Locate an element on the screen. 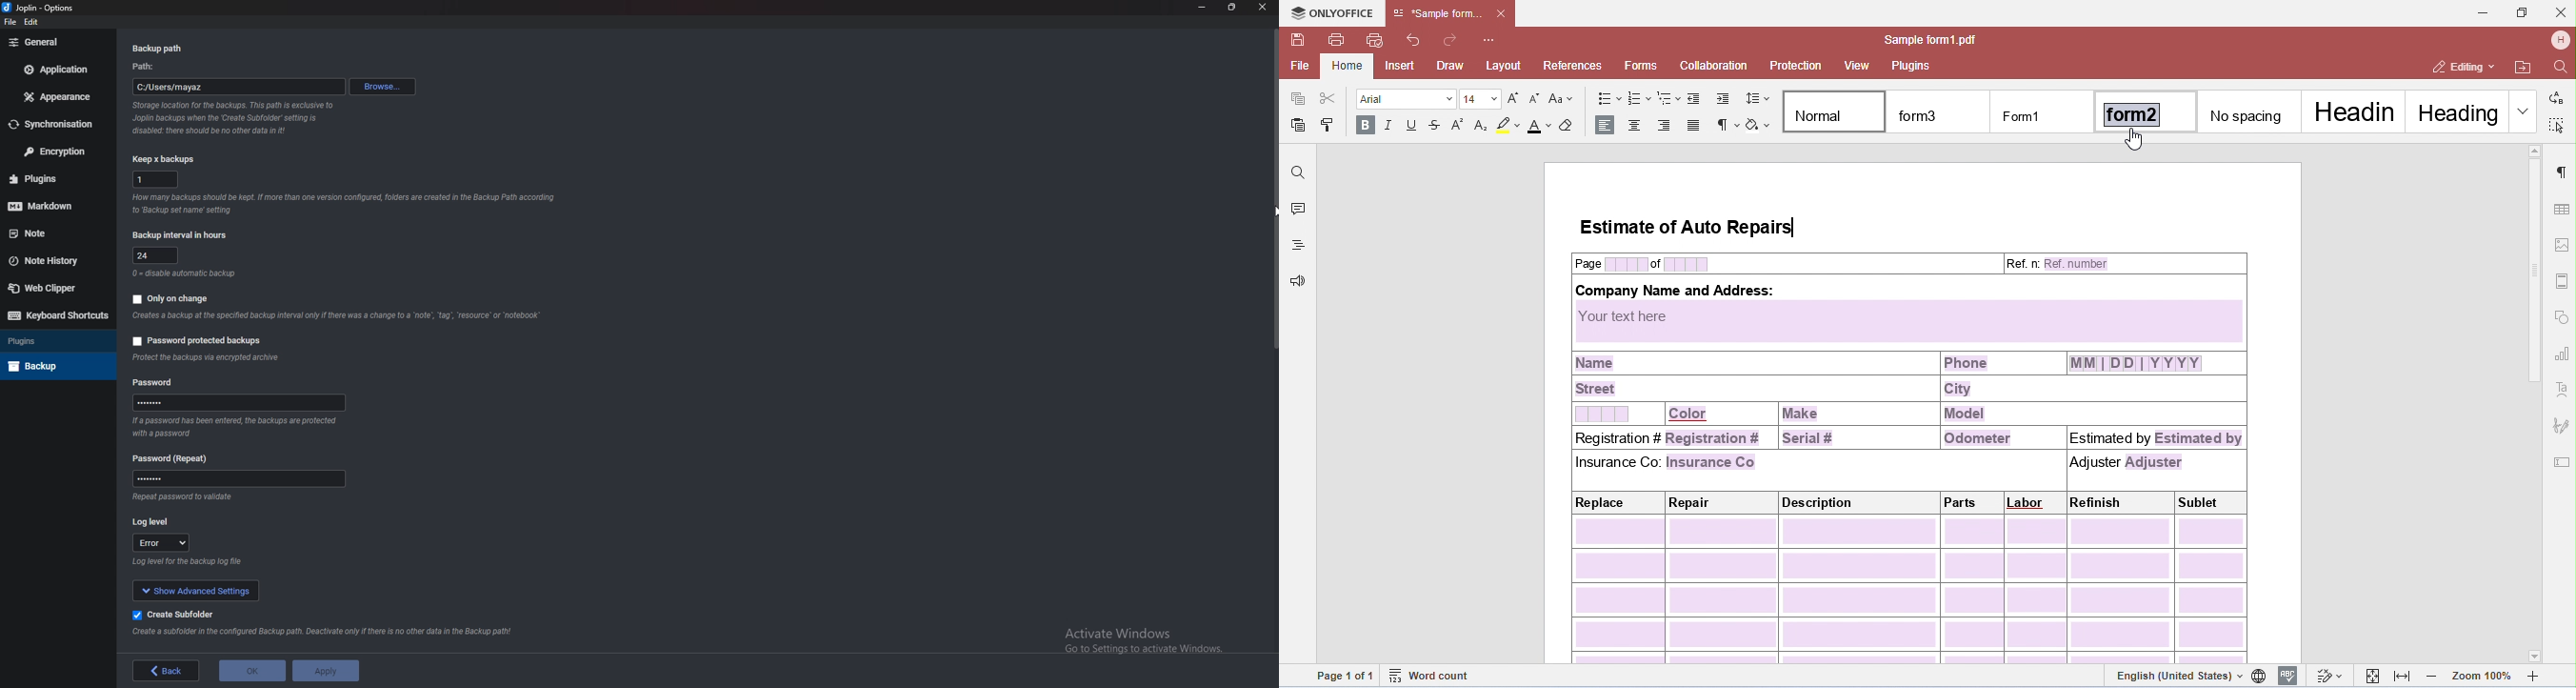 The image size is (2576, 700). browse is located at coordinates (382, 87).